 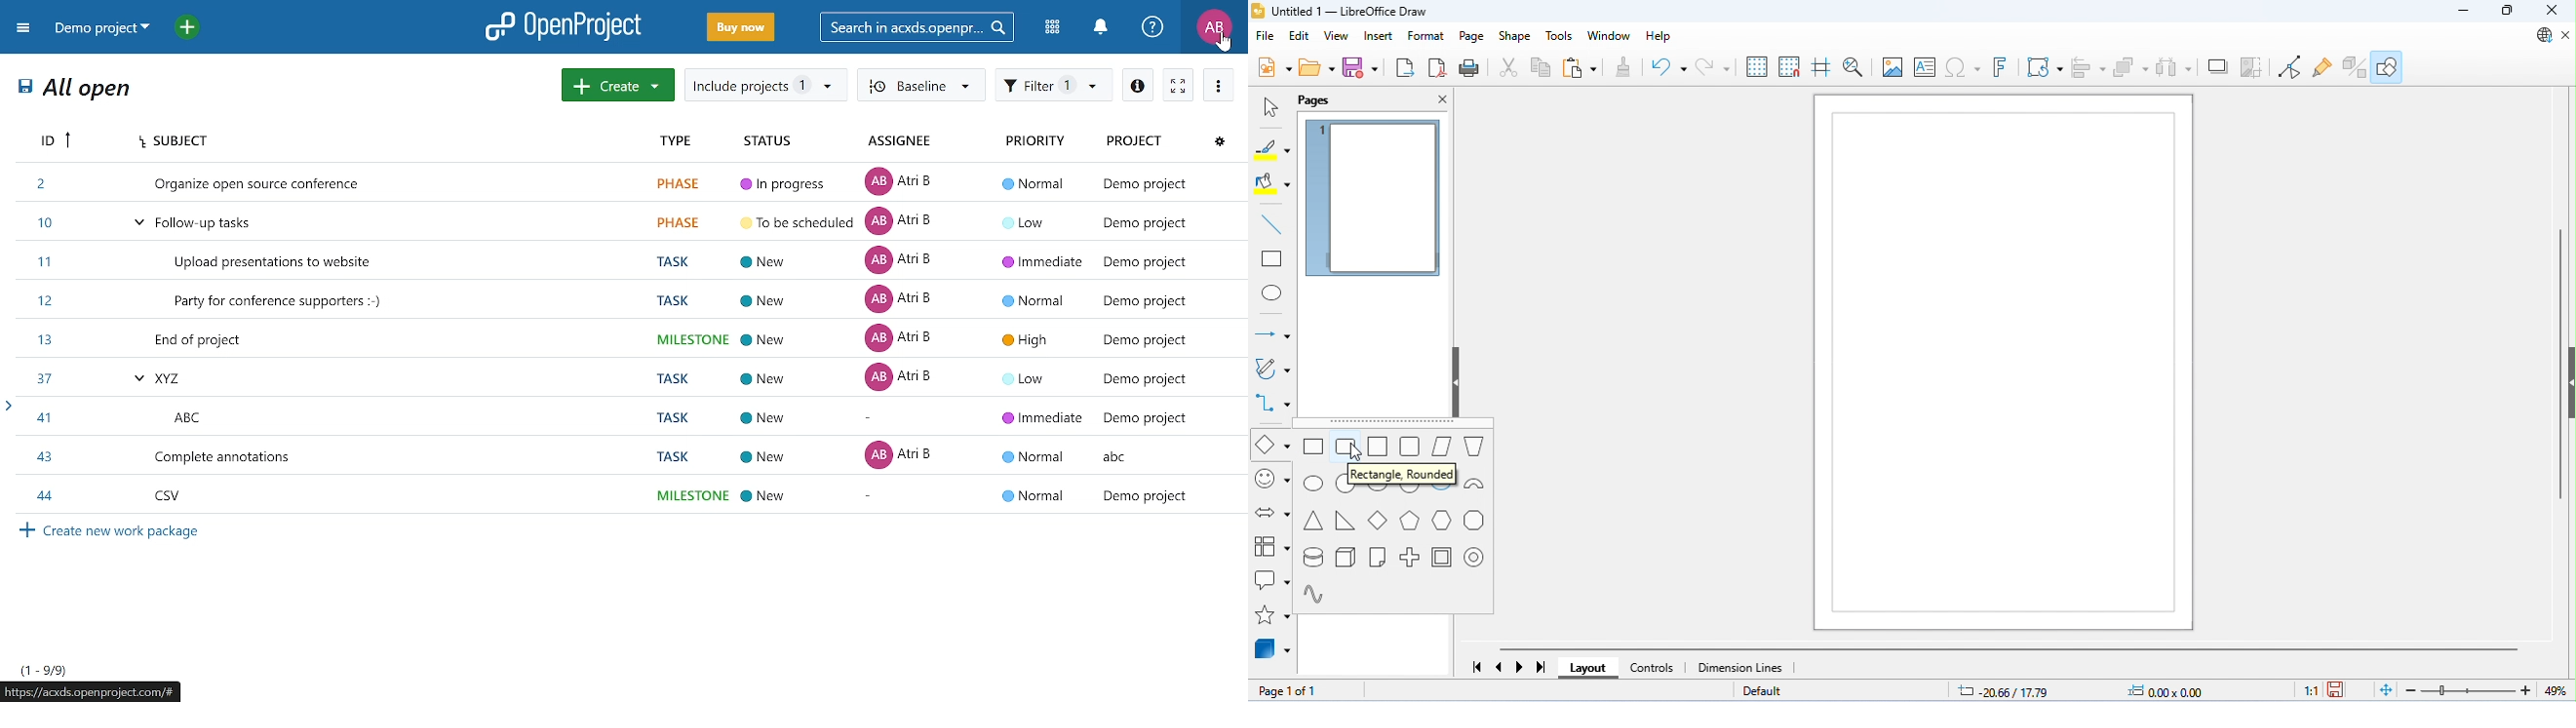 What do you see at coordinates (26, 31) in the screenshot?
I see `Open Menu` at bounding box center [26, 31].